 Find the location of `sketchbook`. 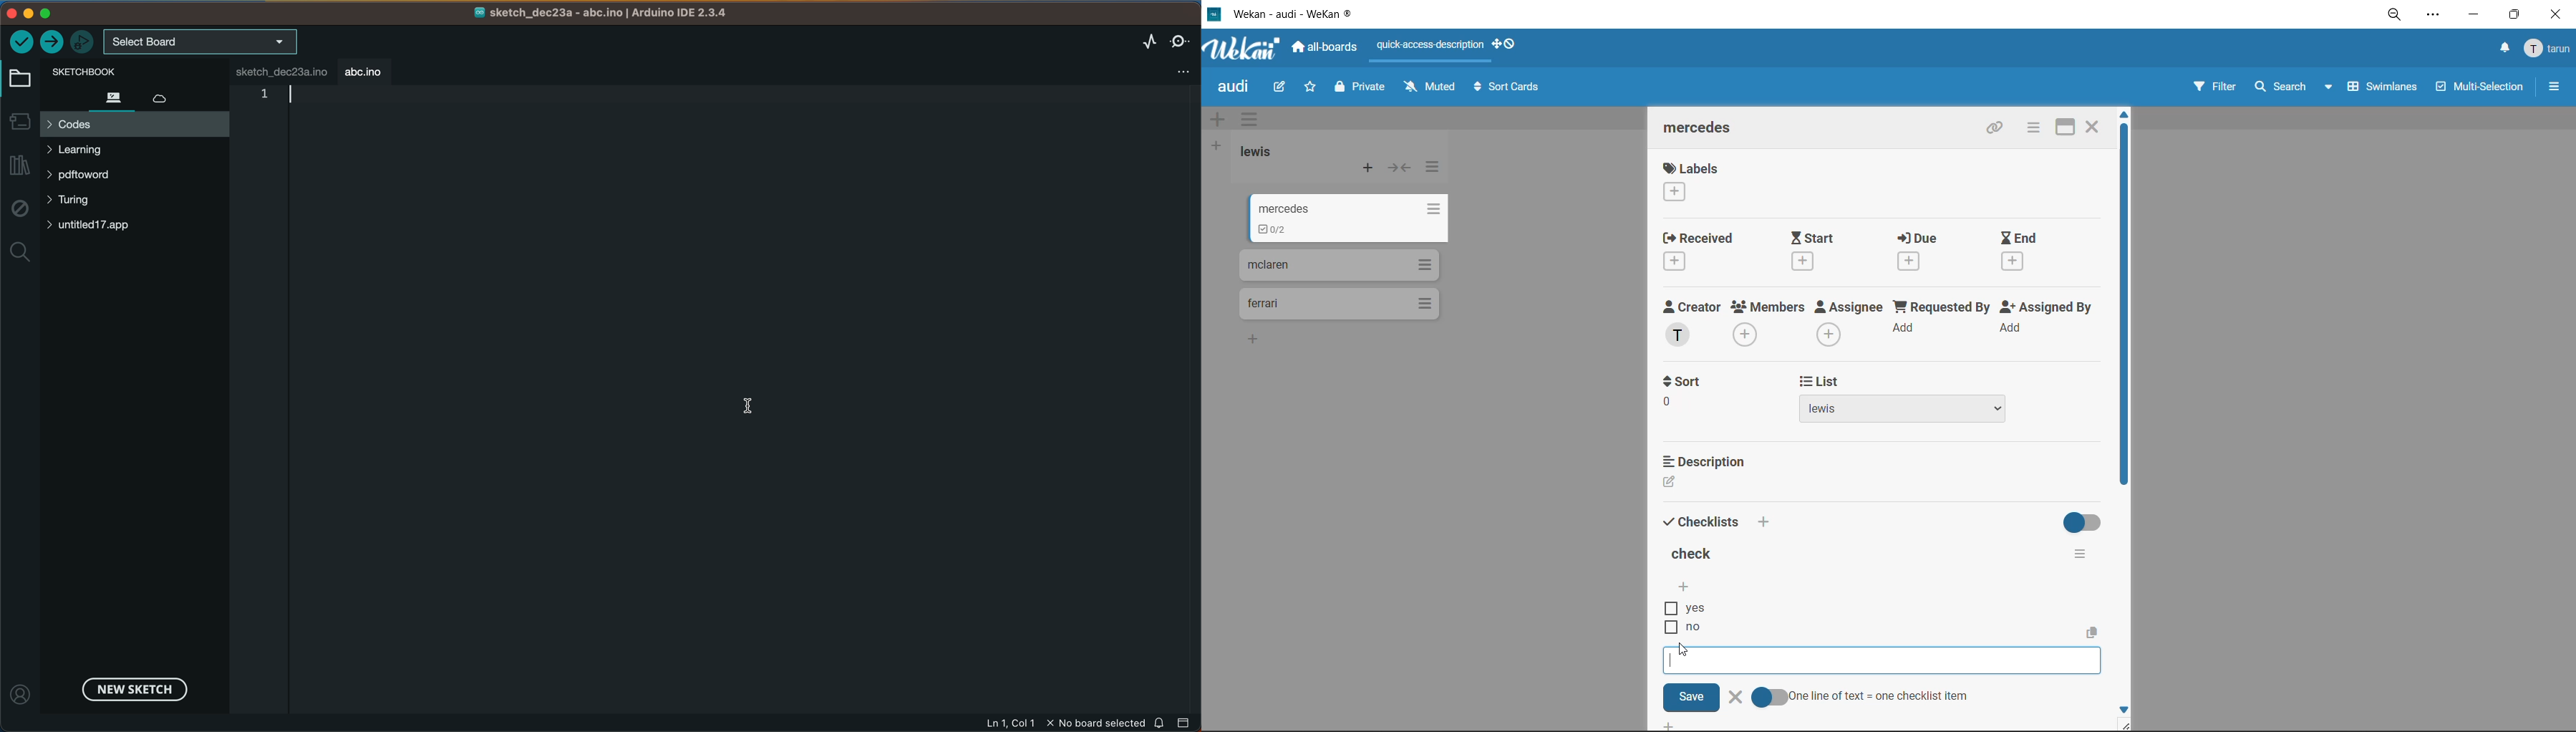

sketchbook is located at coordinates (120, 71).